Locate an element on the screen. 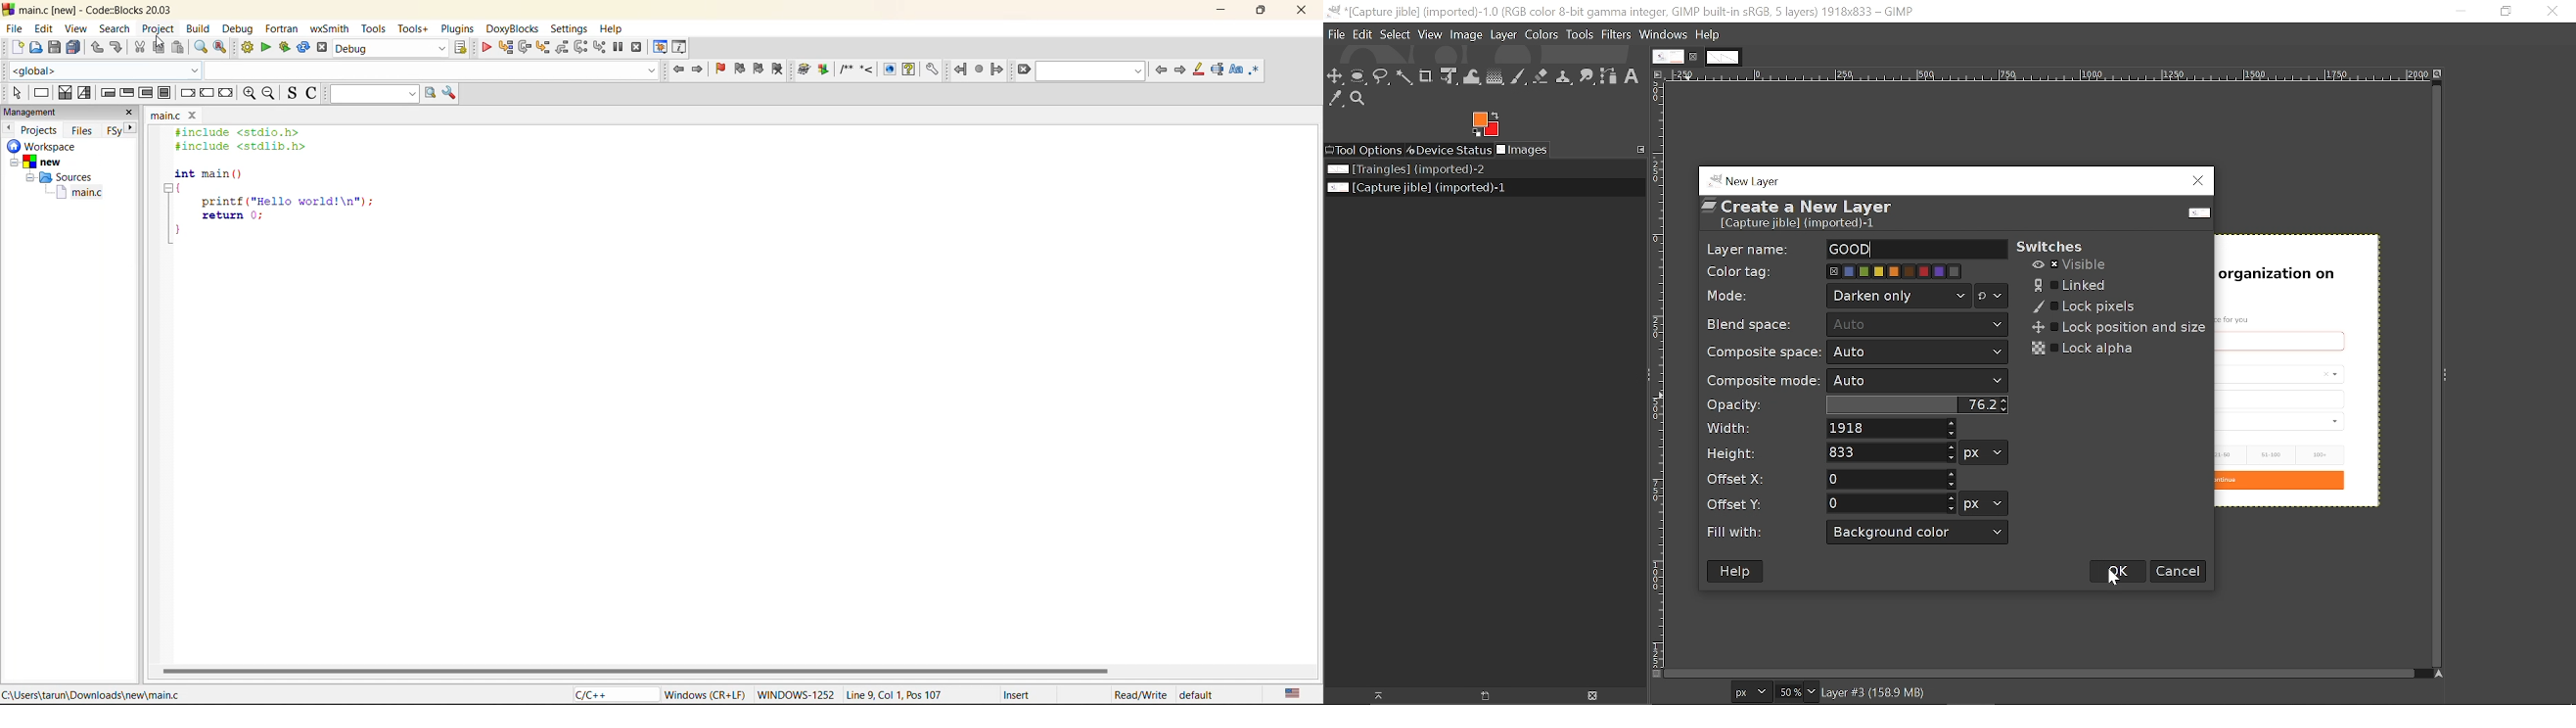 The height and width of the screenshot is (728, 2576). select is located at coordinates (13, 90).